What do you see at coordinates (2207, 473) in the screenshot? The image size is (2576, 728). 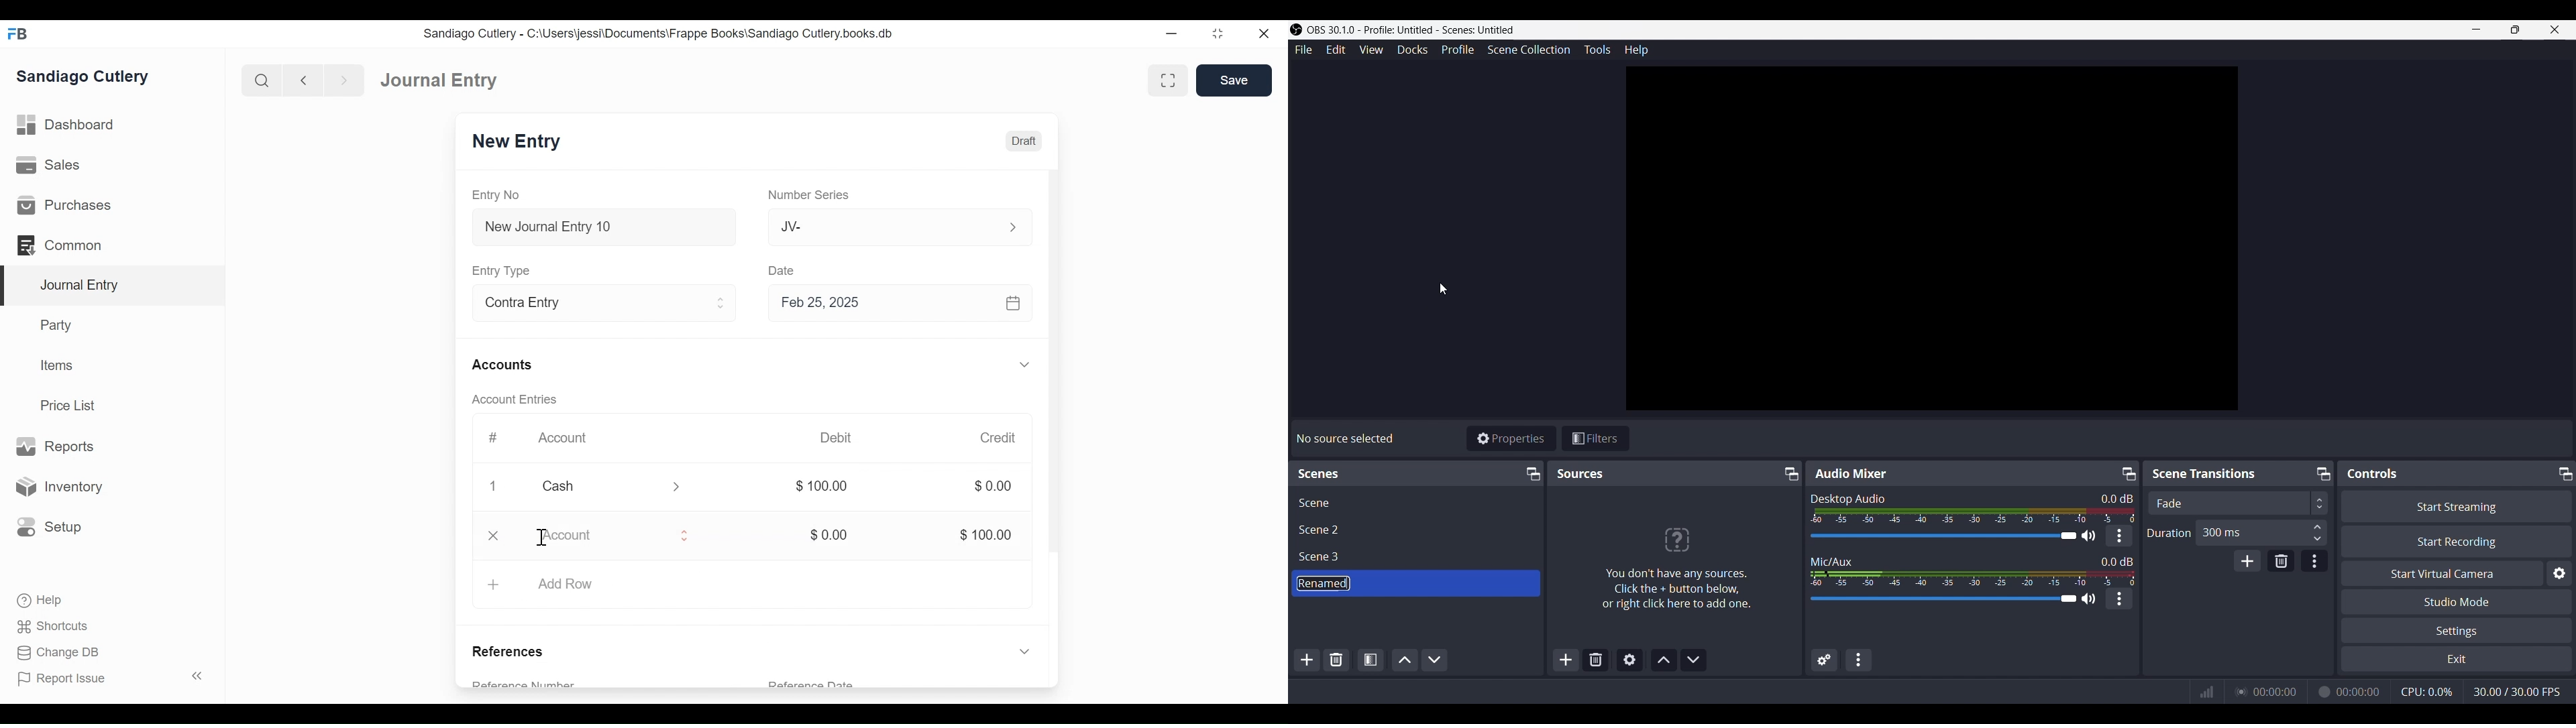 I see `Scene Transitions` at bounding box center [2207, 473].